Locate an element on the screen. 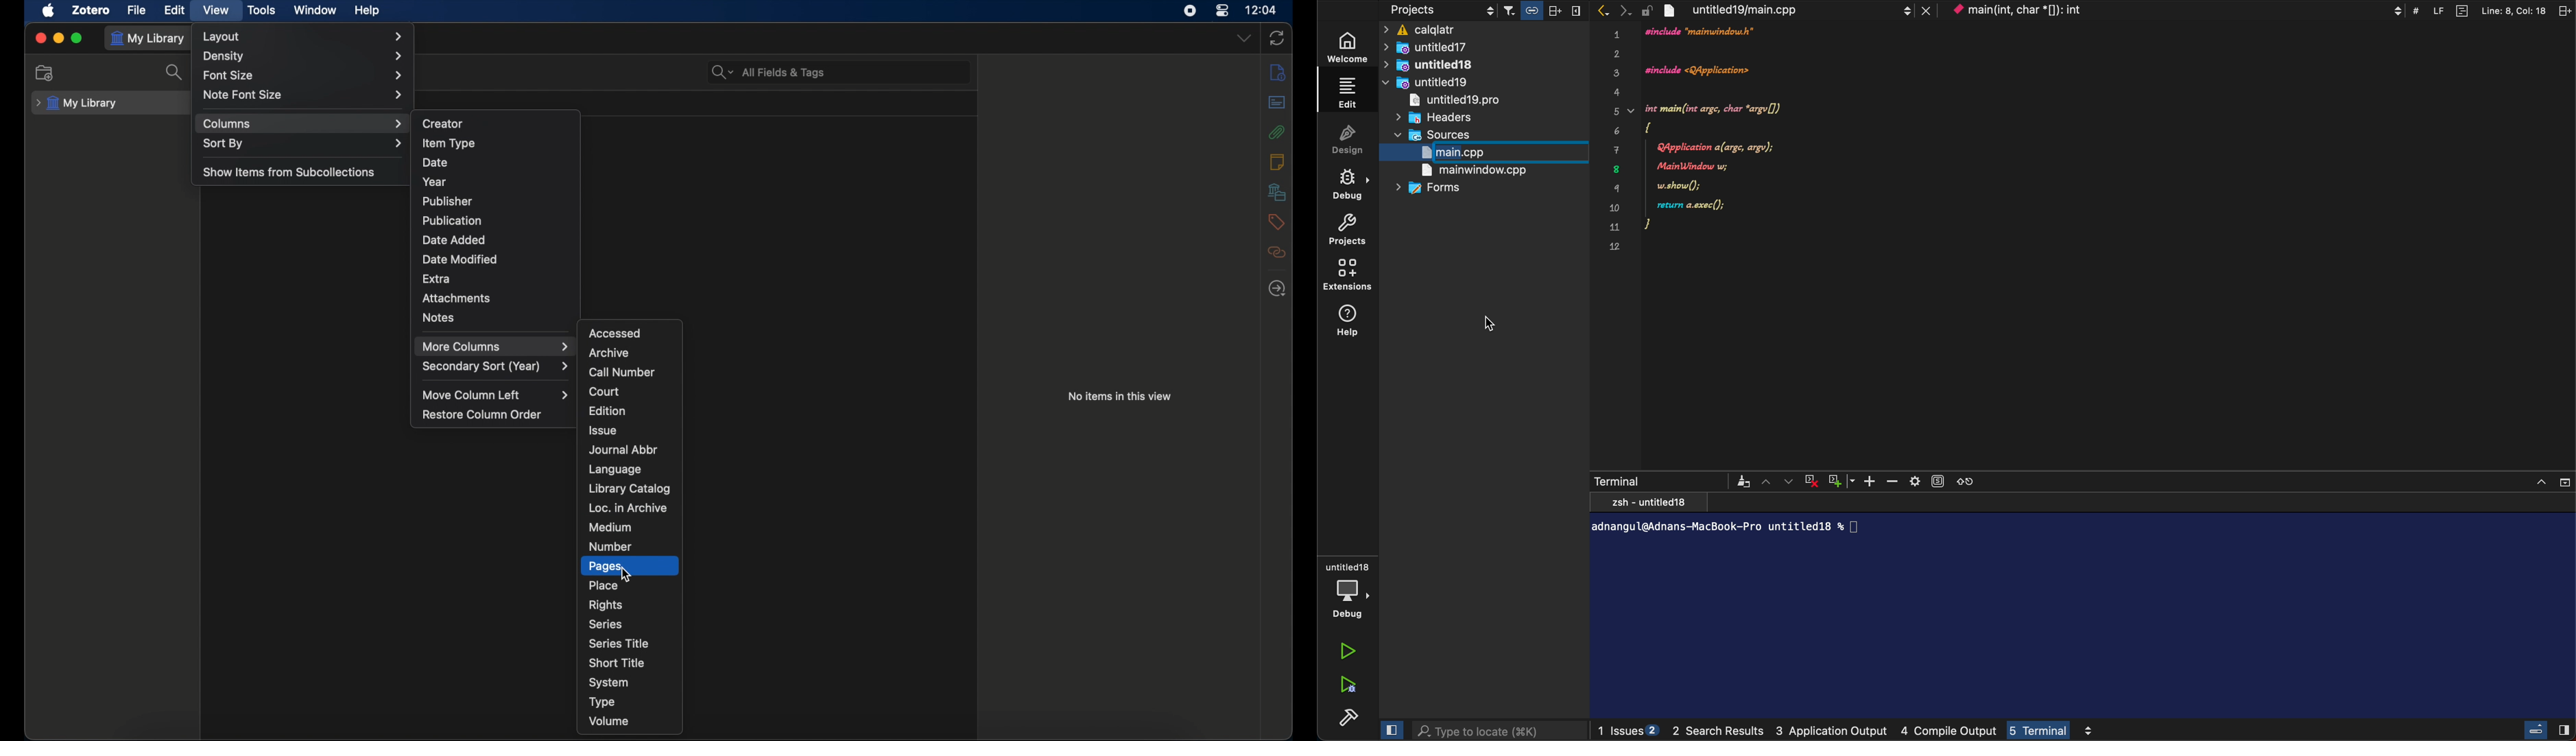 The height and width of the screenshot is (756, 2576). call number is located at coordinates (621, 373).